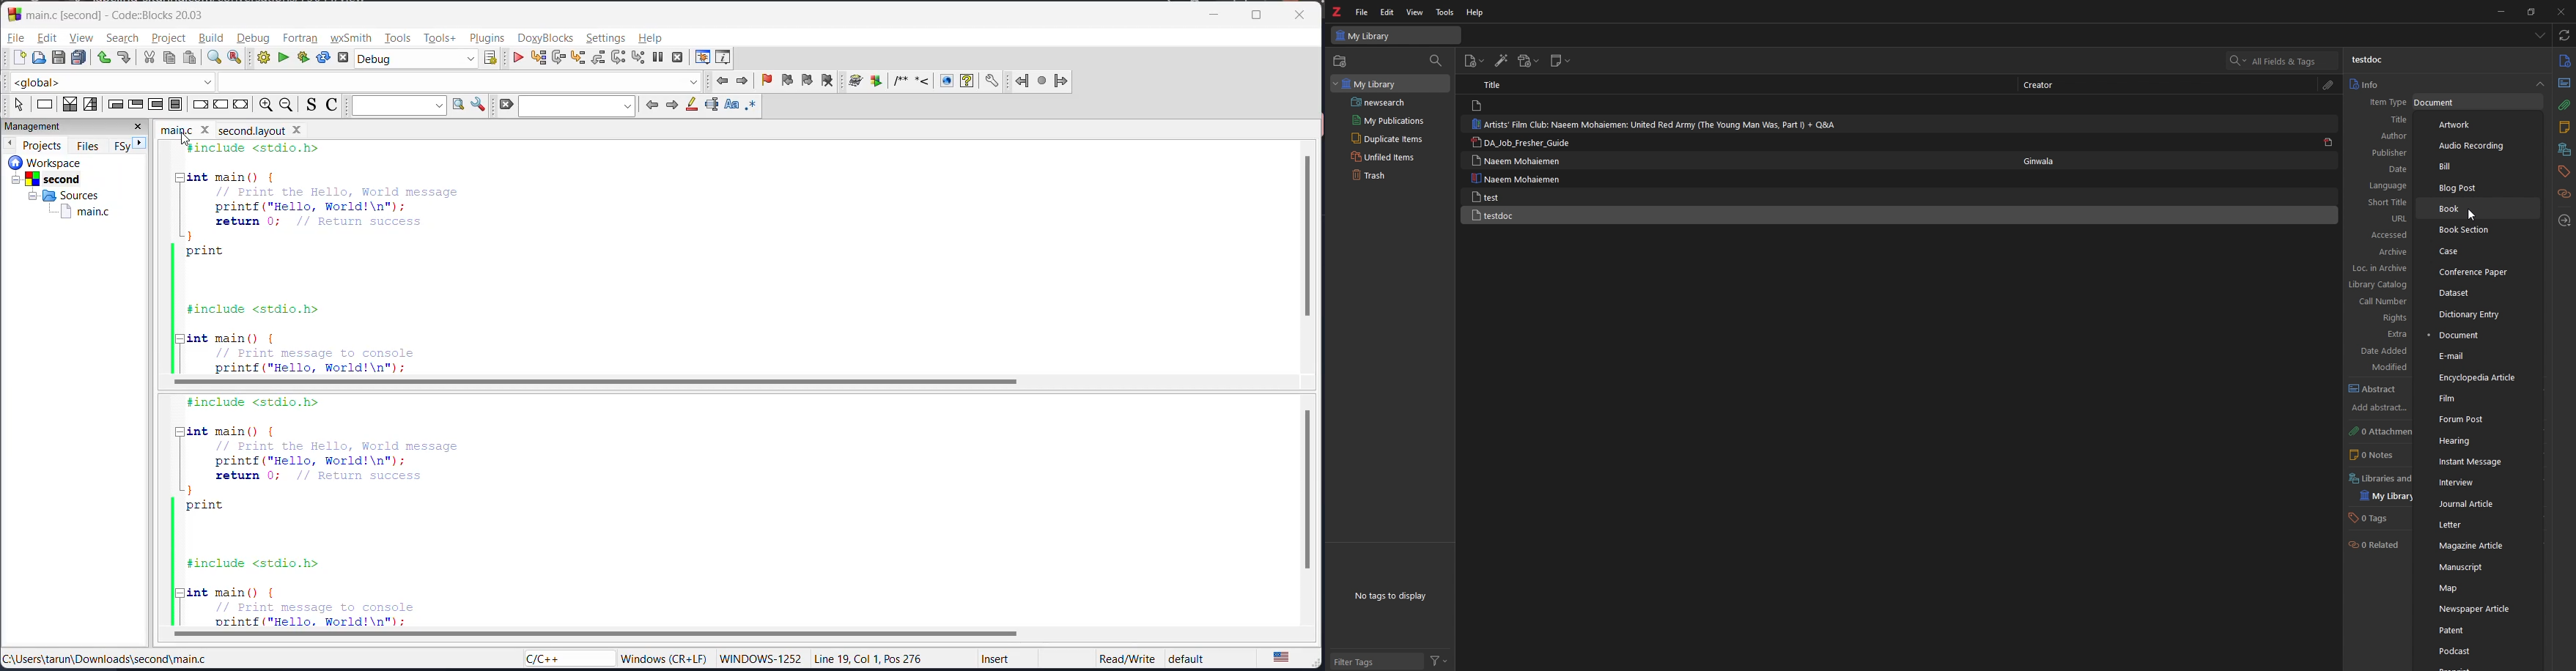  Describe the element at coordinates (199, 105) in the screenshot. I see `break instruction` at that location.